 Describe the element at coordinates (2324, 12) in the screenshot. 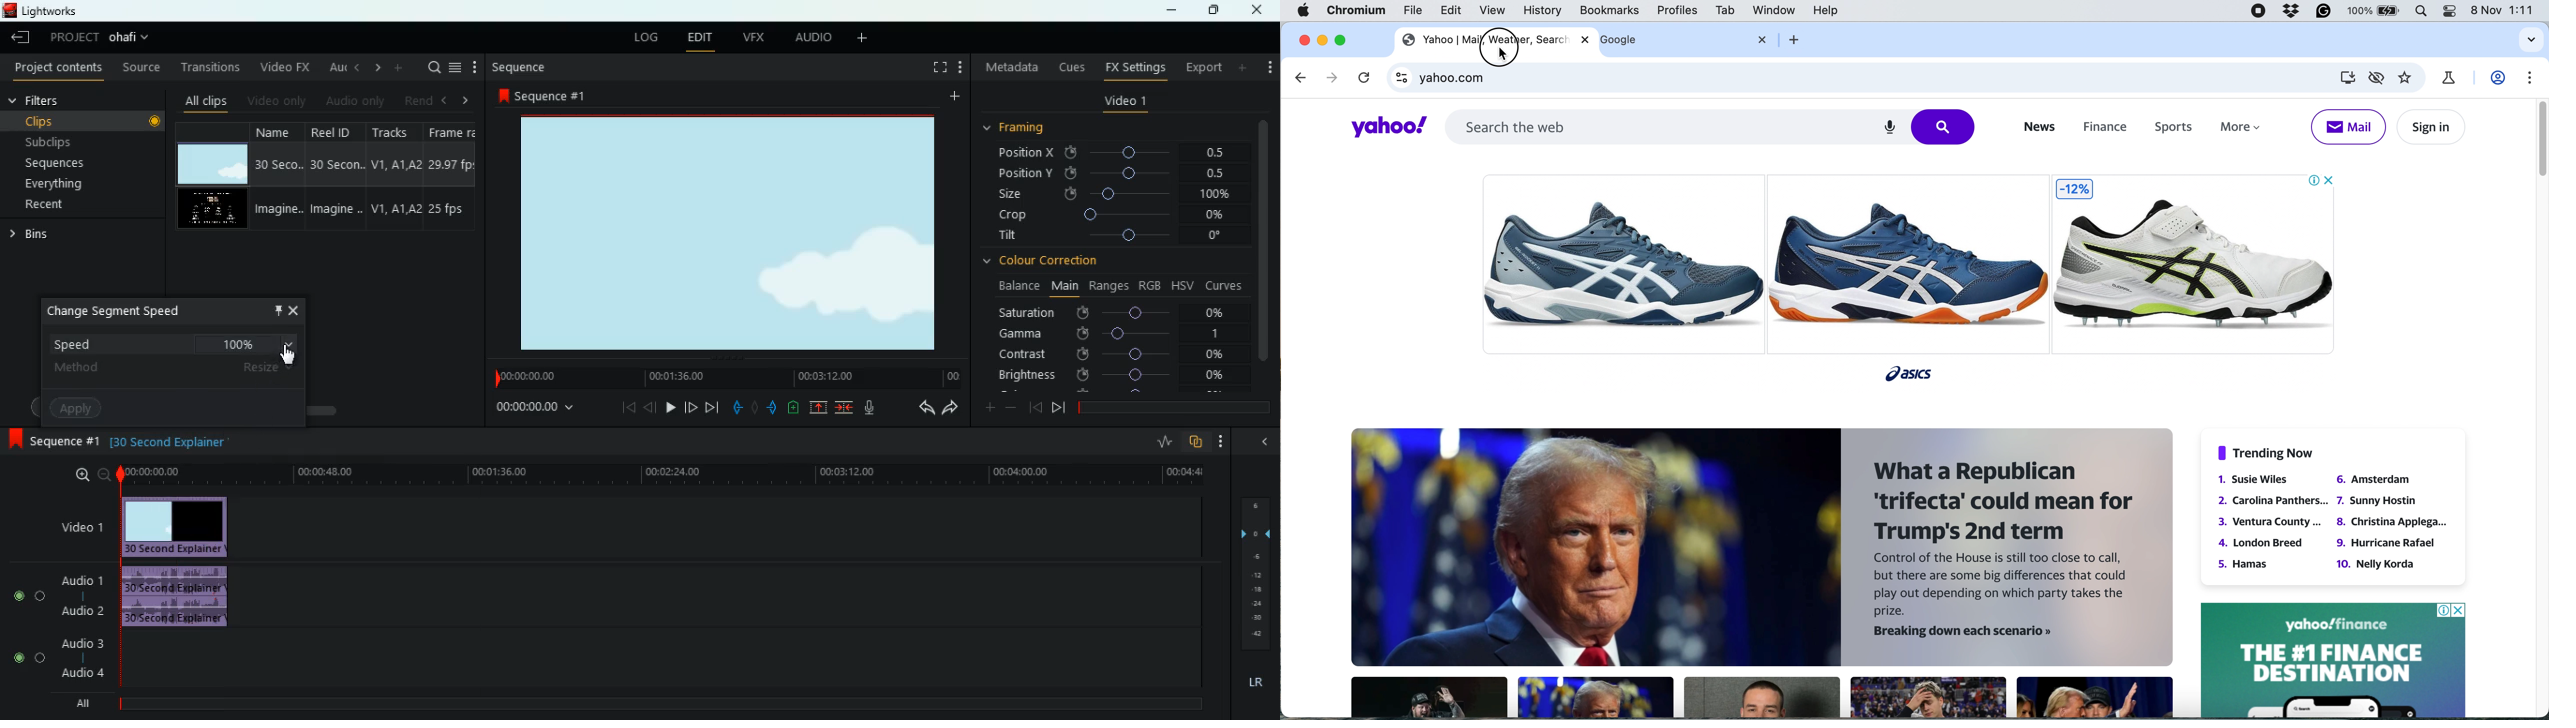

I see `grammarly` at that location.